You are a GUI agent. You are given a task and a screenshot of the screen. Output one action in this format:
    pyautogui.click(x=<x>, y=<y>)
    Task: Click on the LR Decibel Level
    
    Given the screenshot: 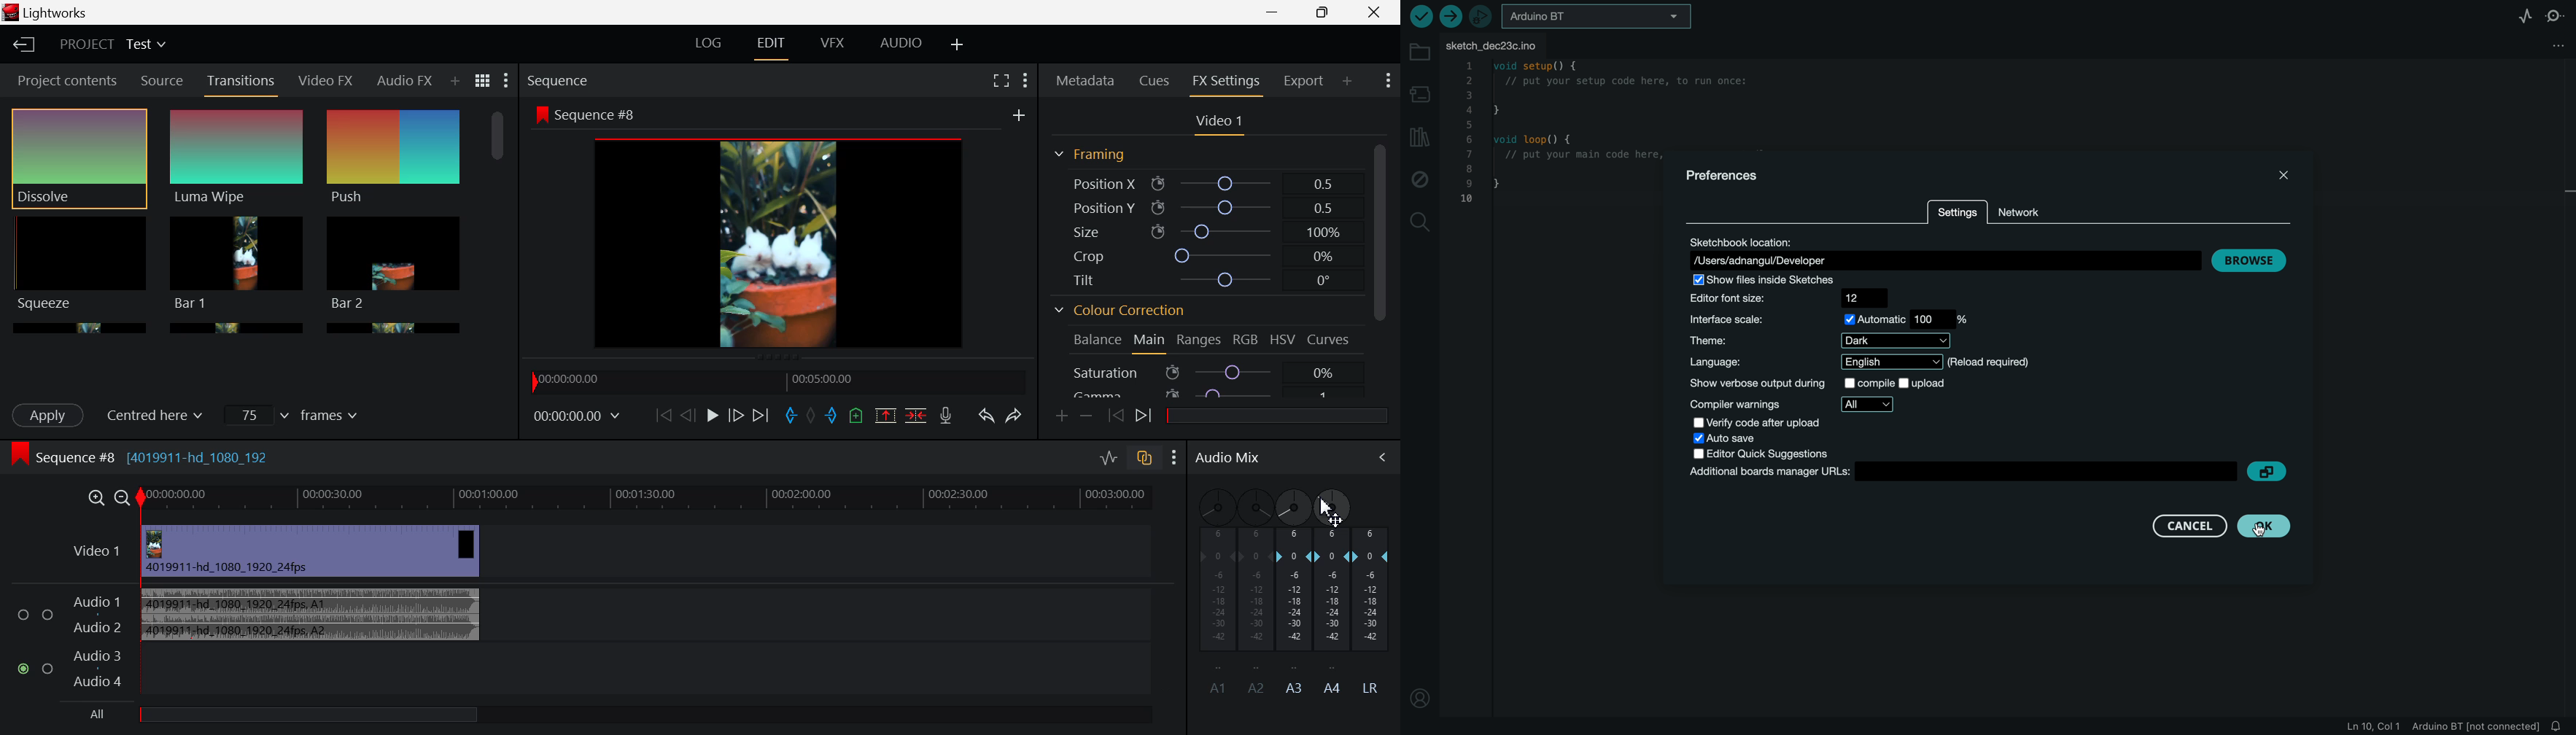 What is the action you would take?
    pyautogui.click(x=1376, y=610)
    